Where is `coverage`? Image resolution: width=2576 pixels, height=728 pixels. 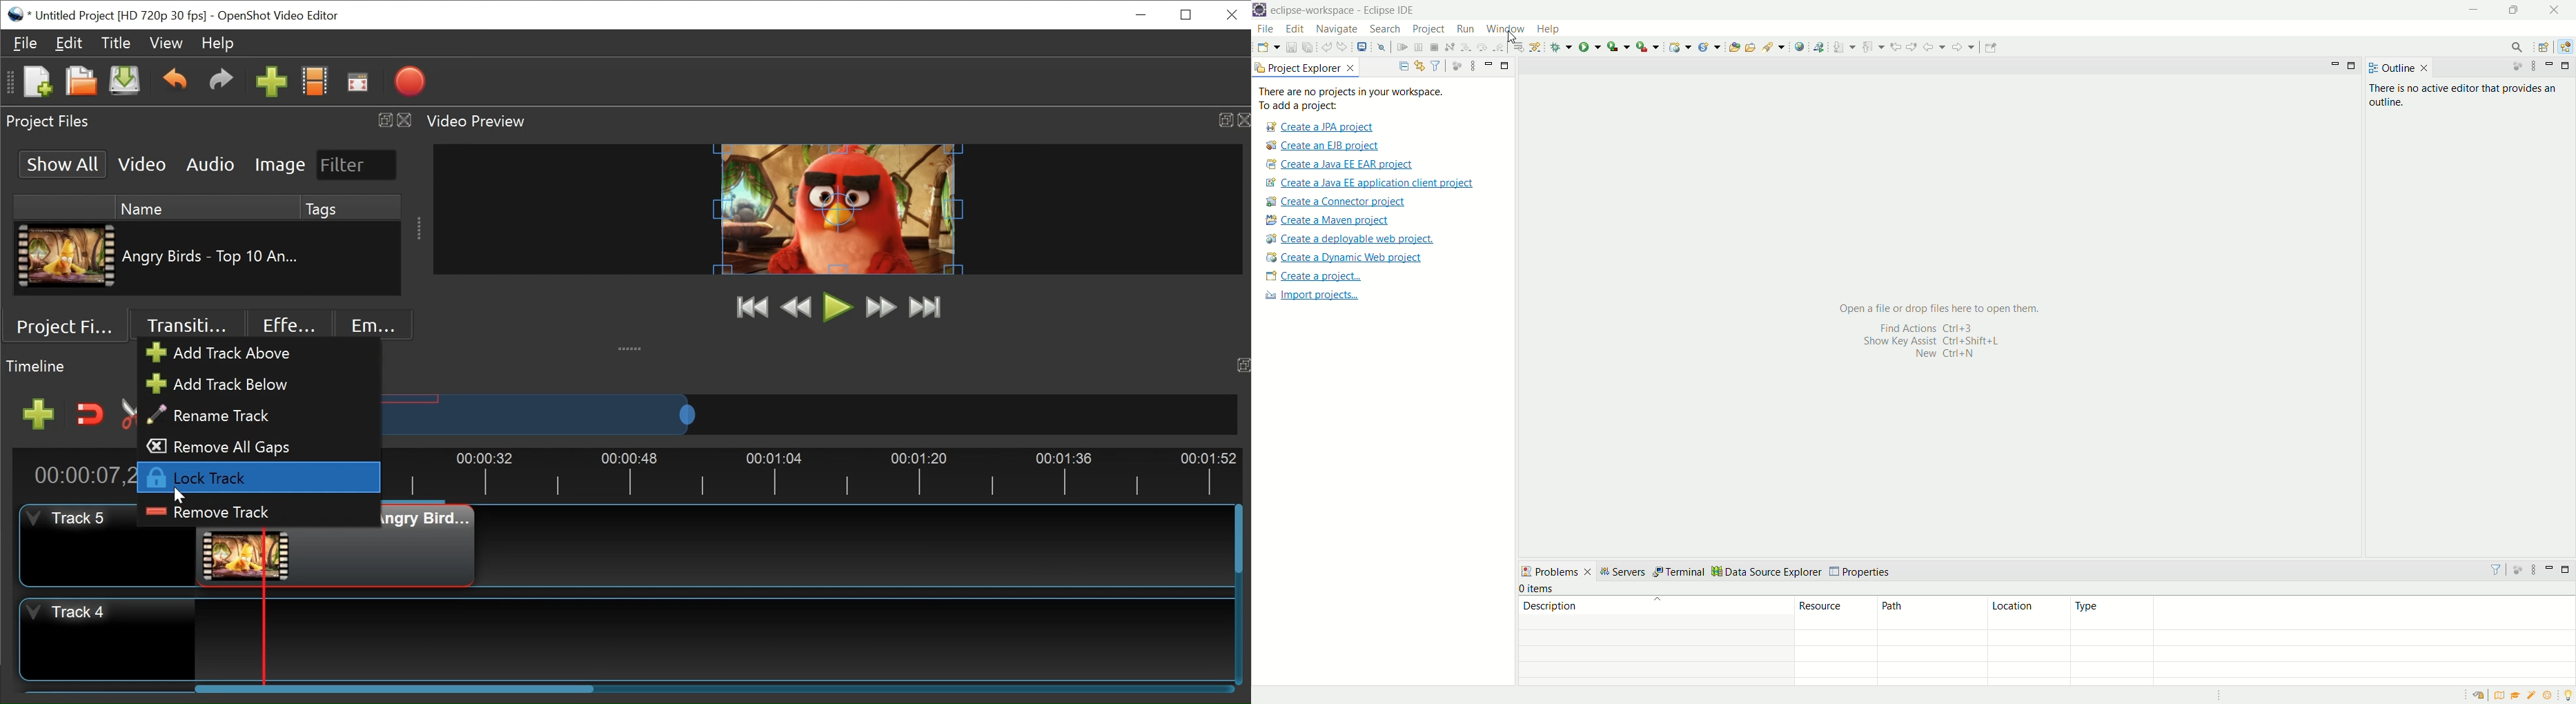
coverage is located at coordinates (1618, 46).